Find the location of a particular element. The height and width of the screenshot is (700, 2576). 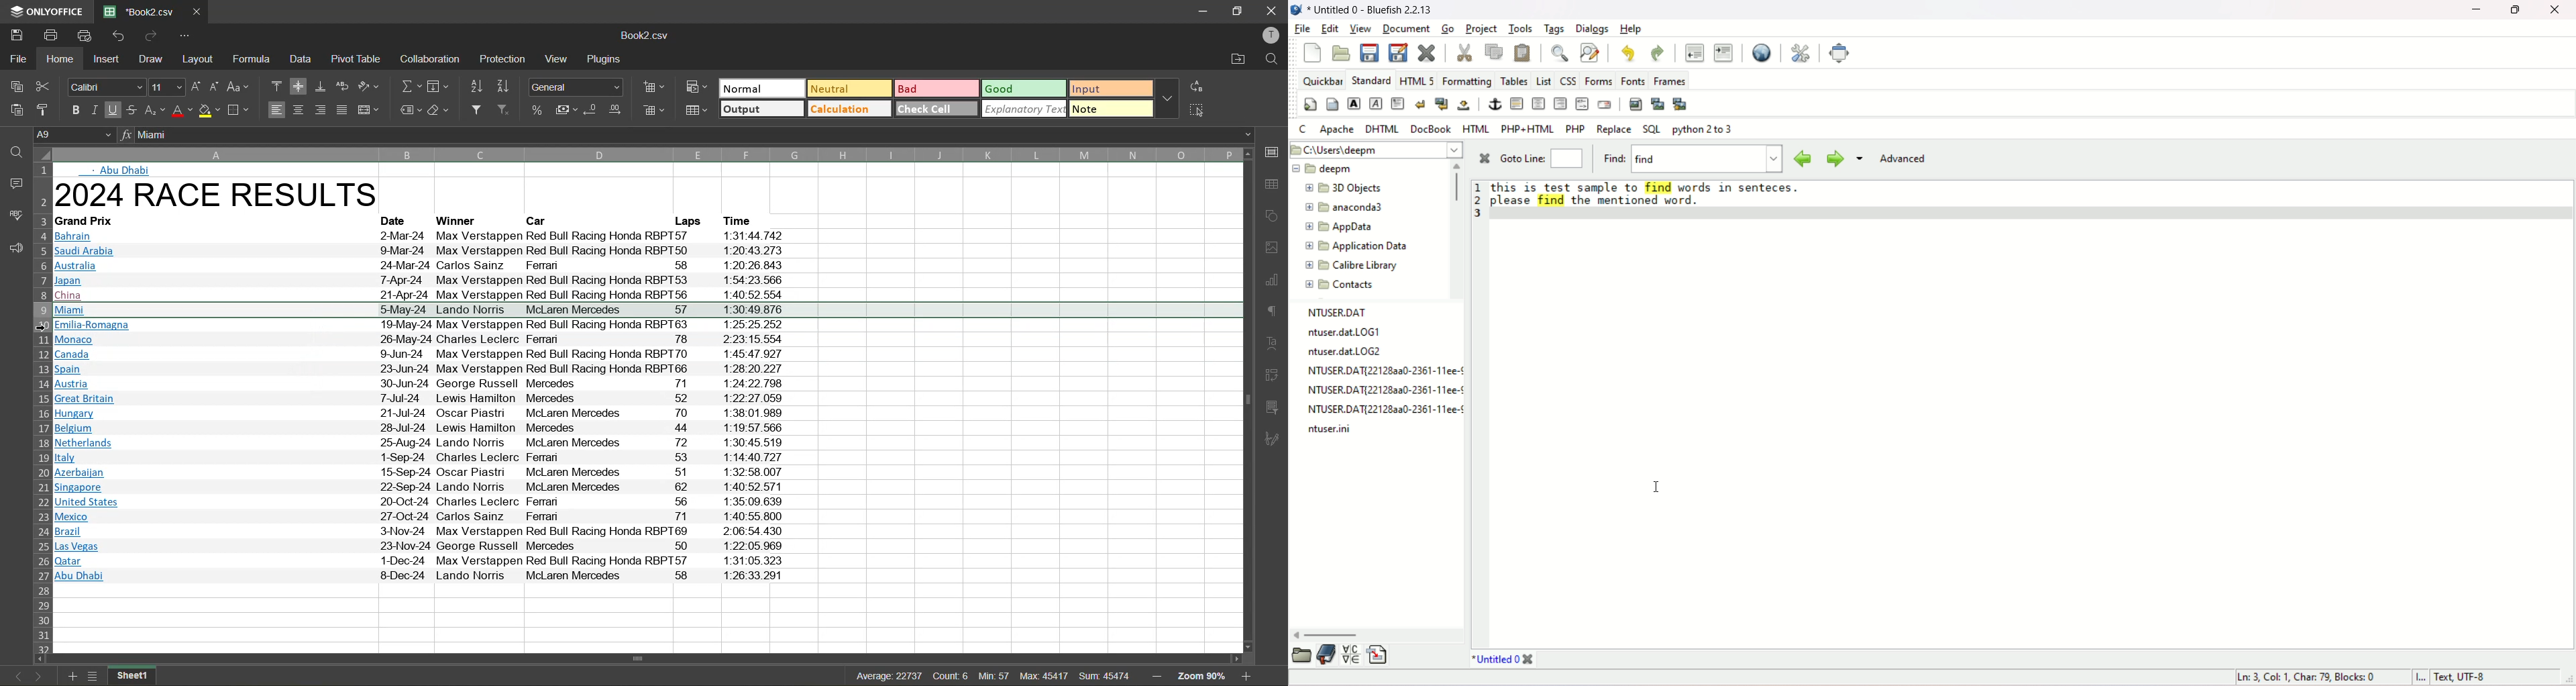

align middle is located at coordinates (298, 87).